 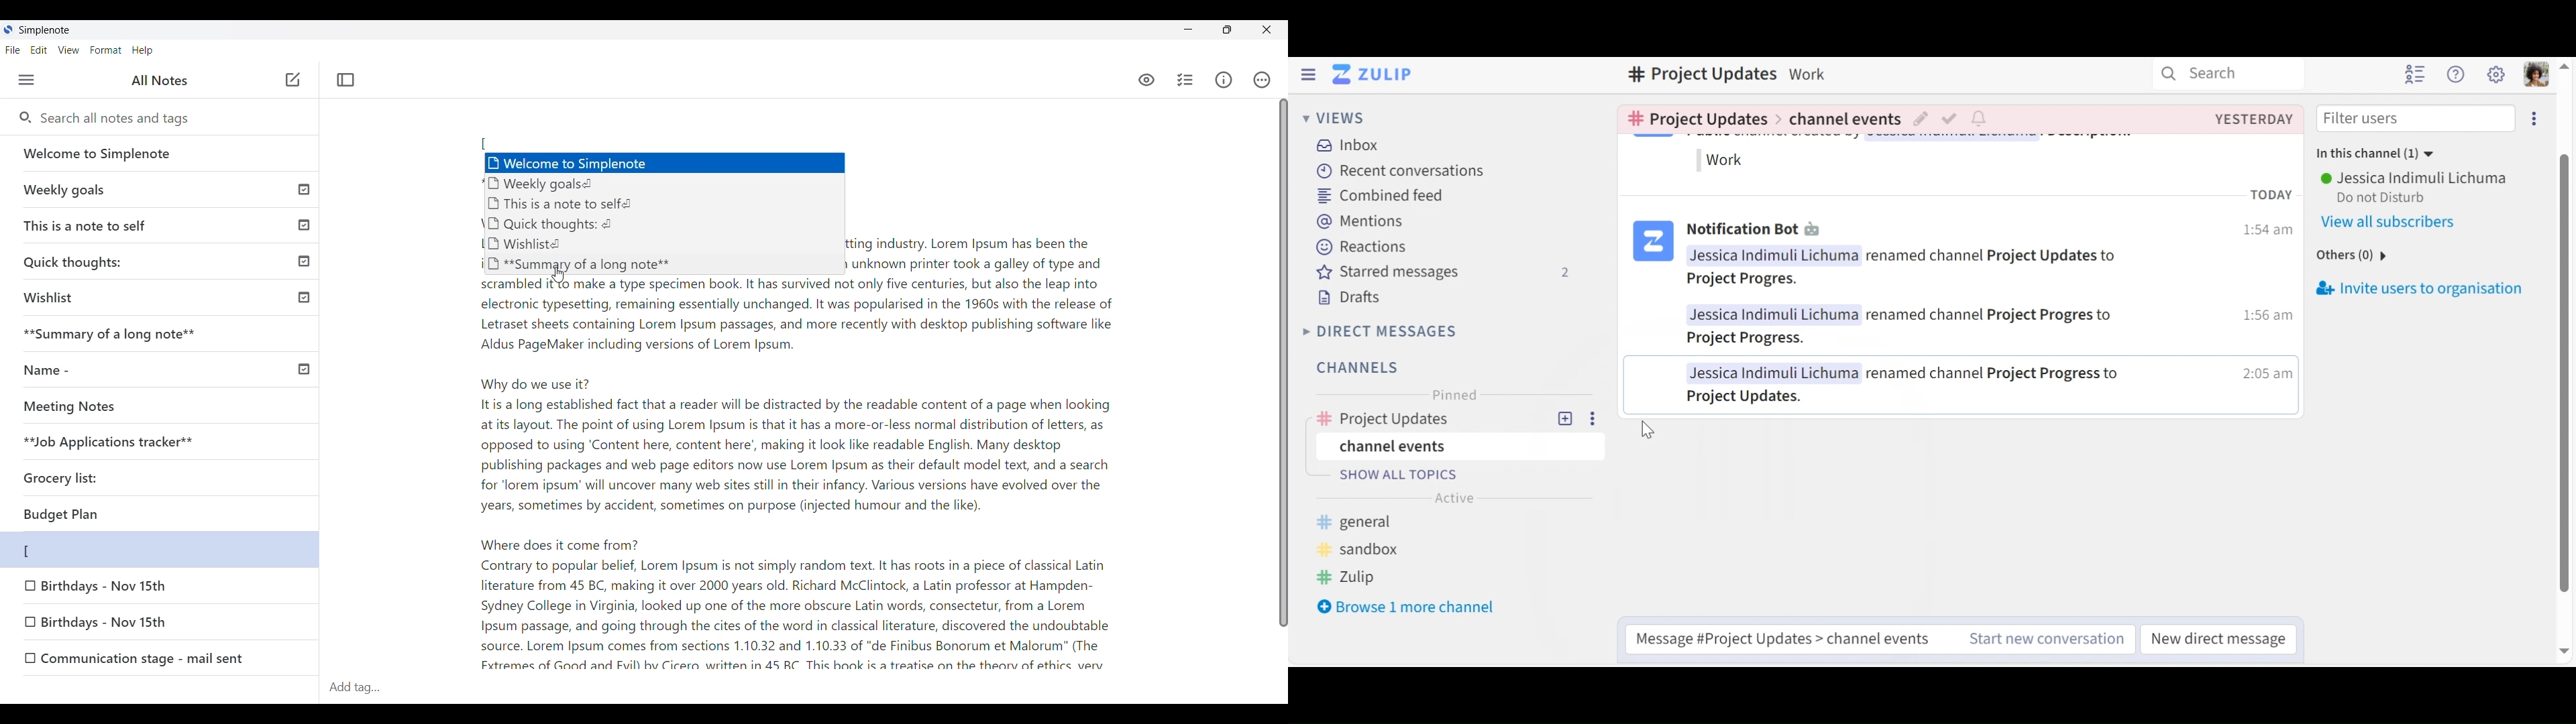 I want to click on This is a note to self, so click(x=648, y=203).